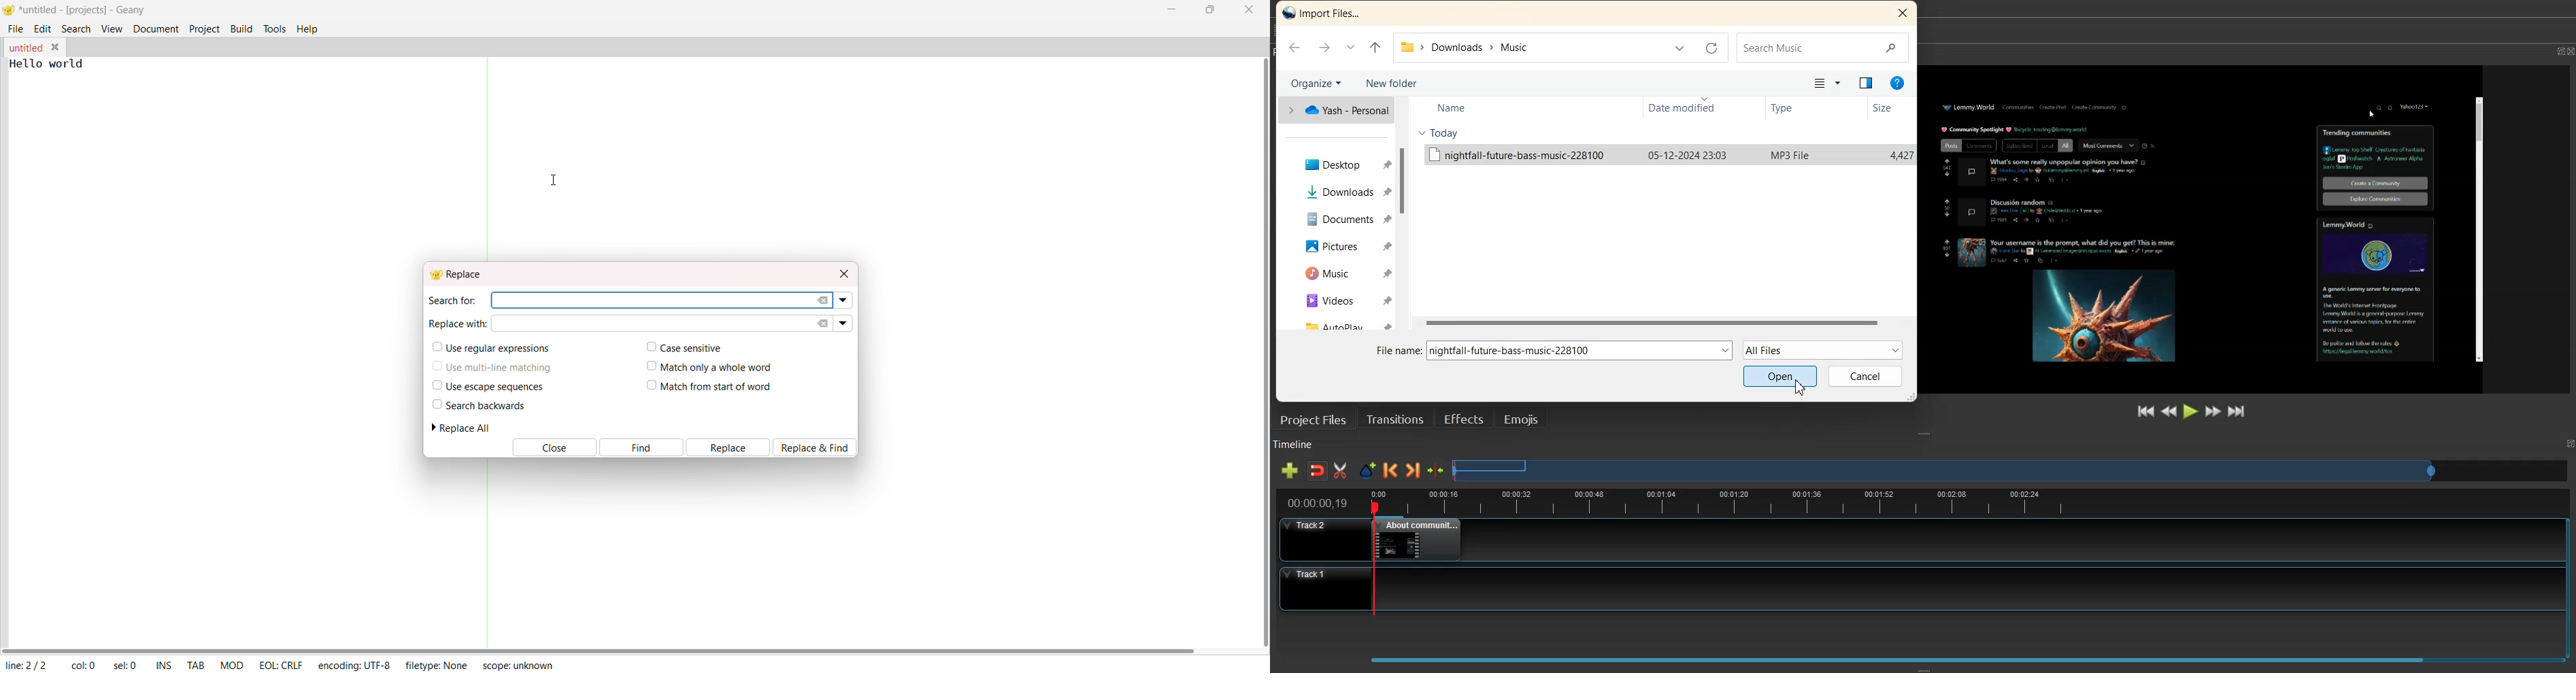  Describe the element at coordinates (2237, 411) in the screenshot. I see `Jump to End` at that location.